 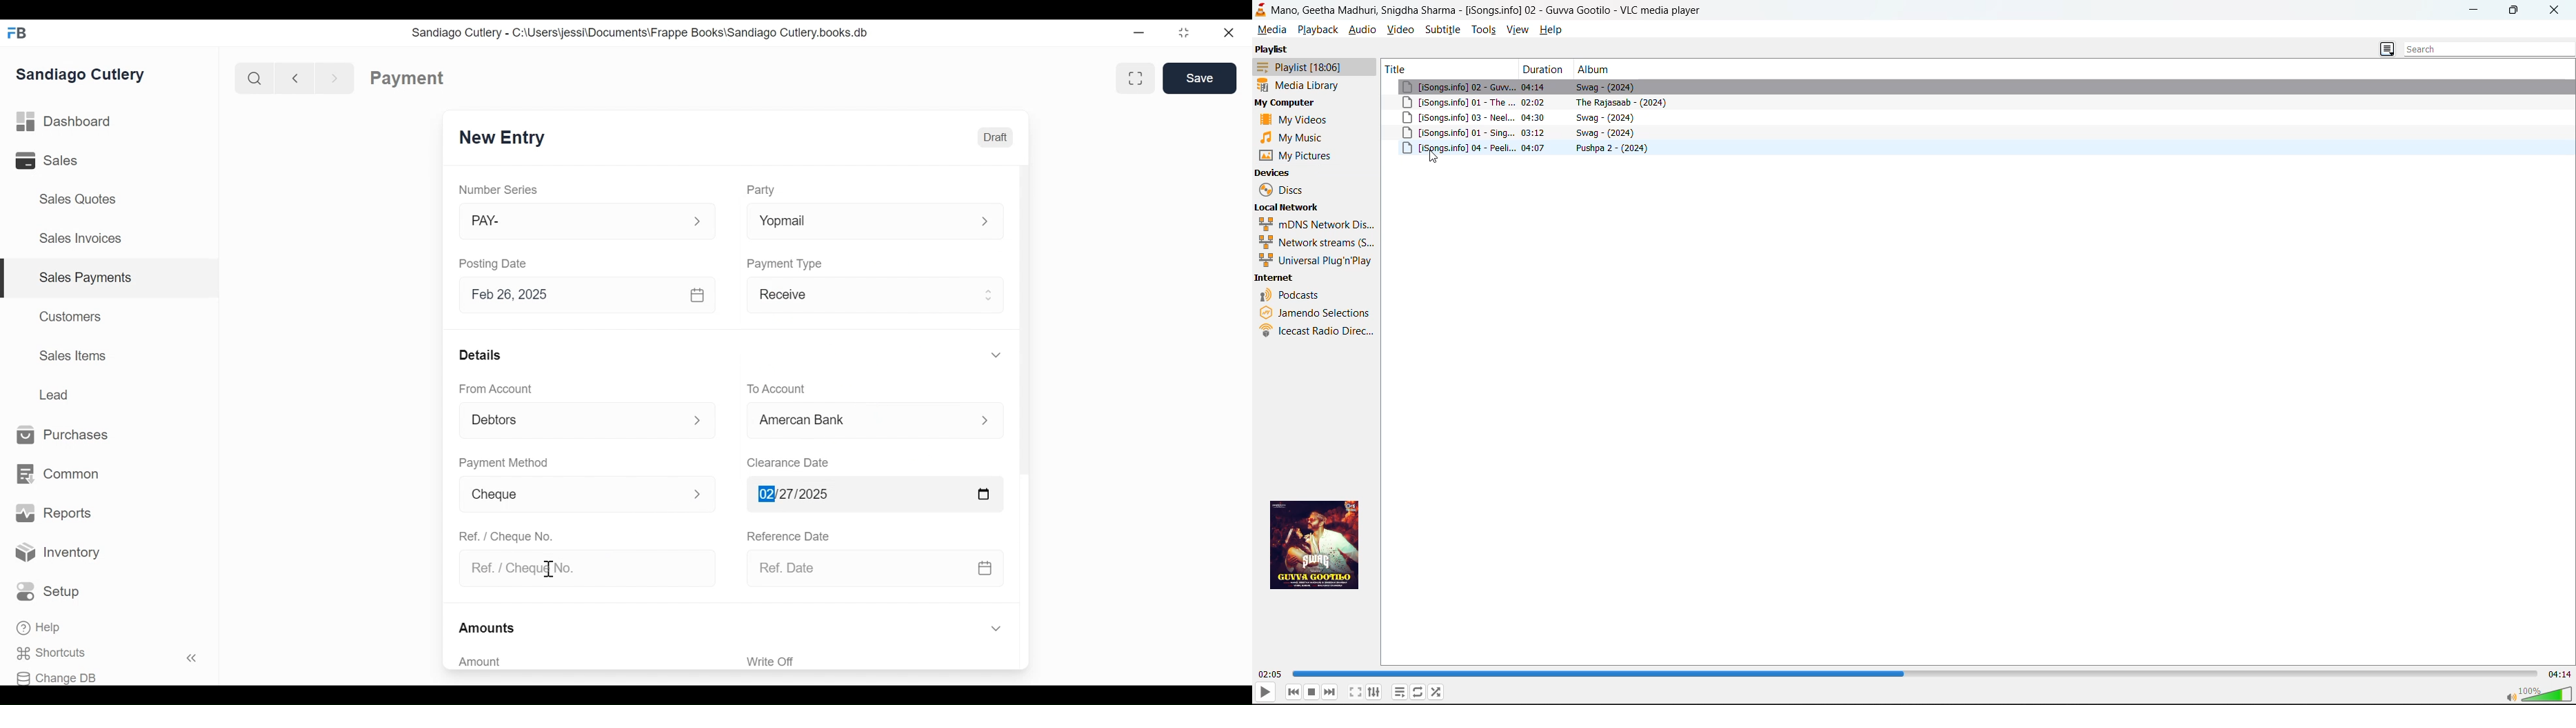 What do you see at coordinates (1231, 33) in the screenshot?
I see `Close ` at bounding box center [1231, 33].